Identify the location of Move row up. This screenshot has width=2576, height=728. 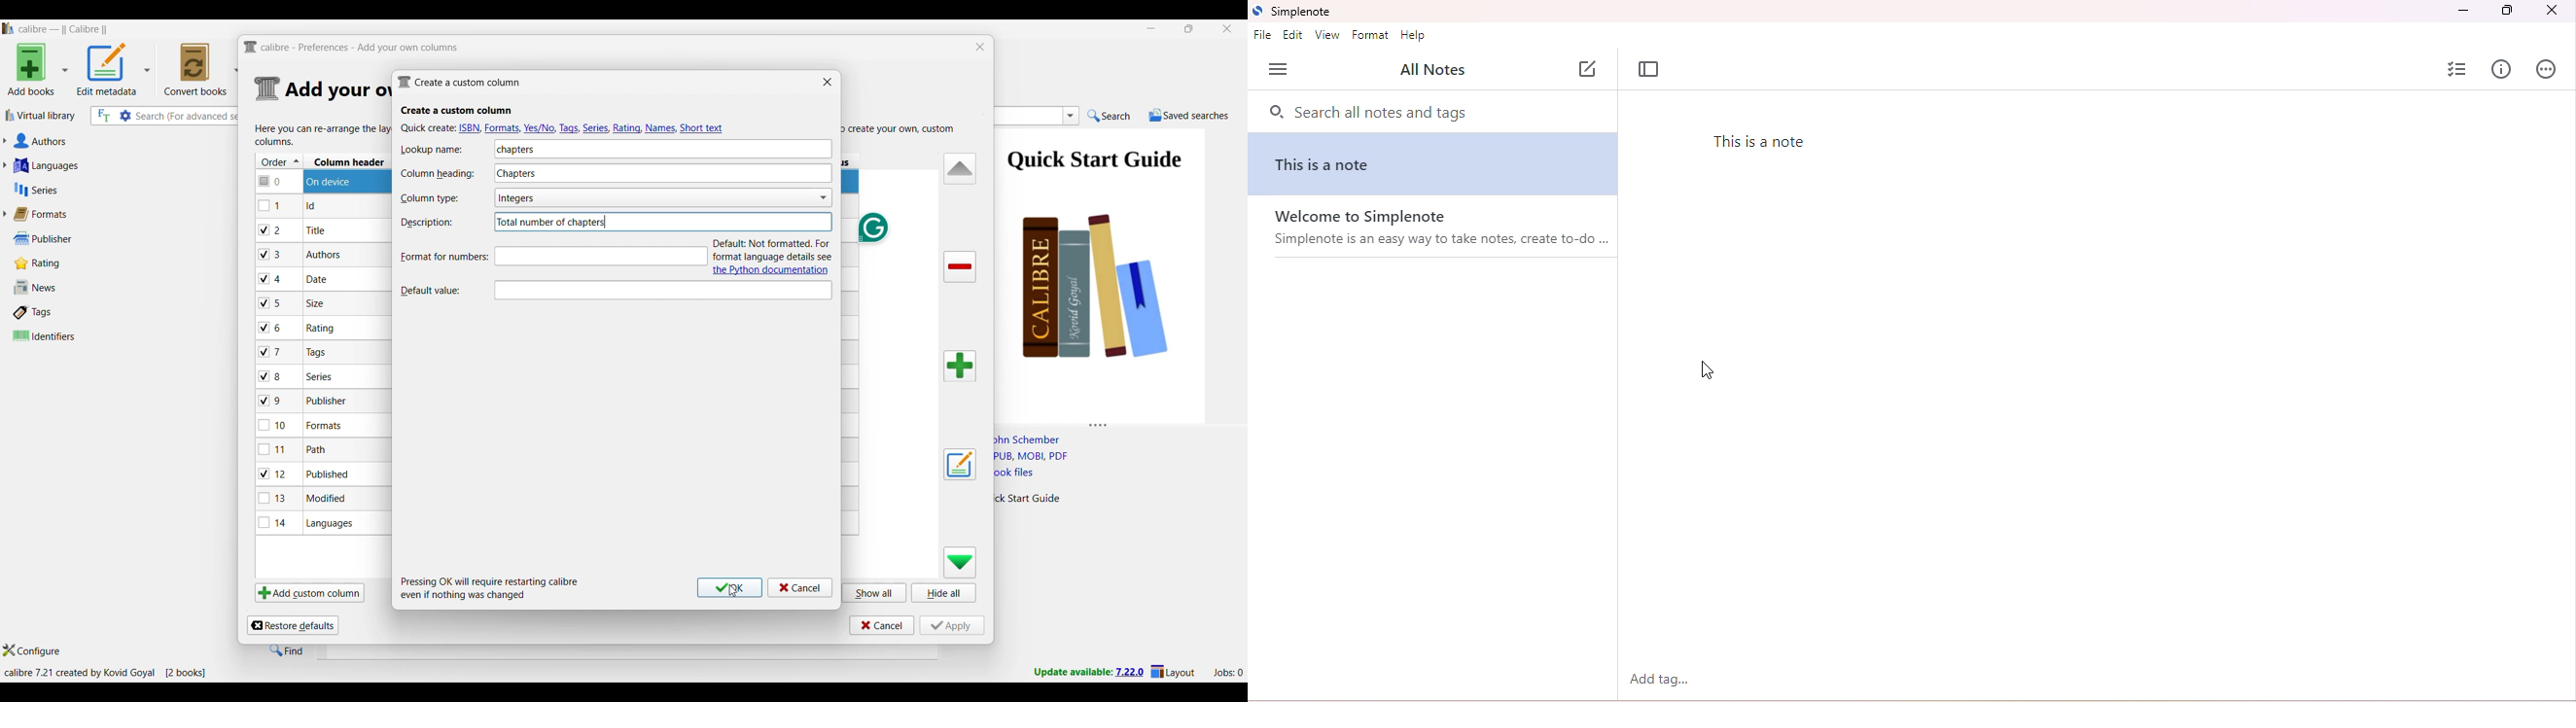
(961, 168).